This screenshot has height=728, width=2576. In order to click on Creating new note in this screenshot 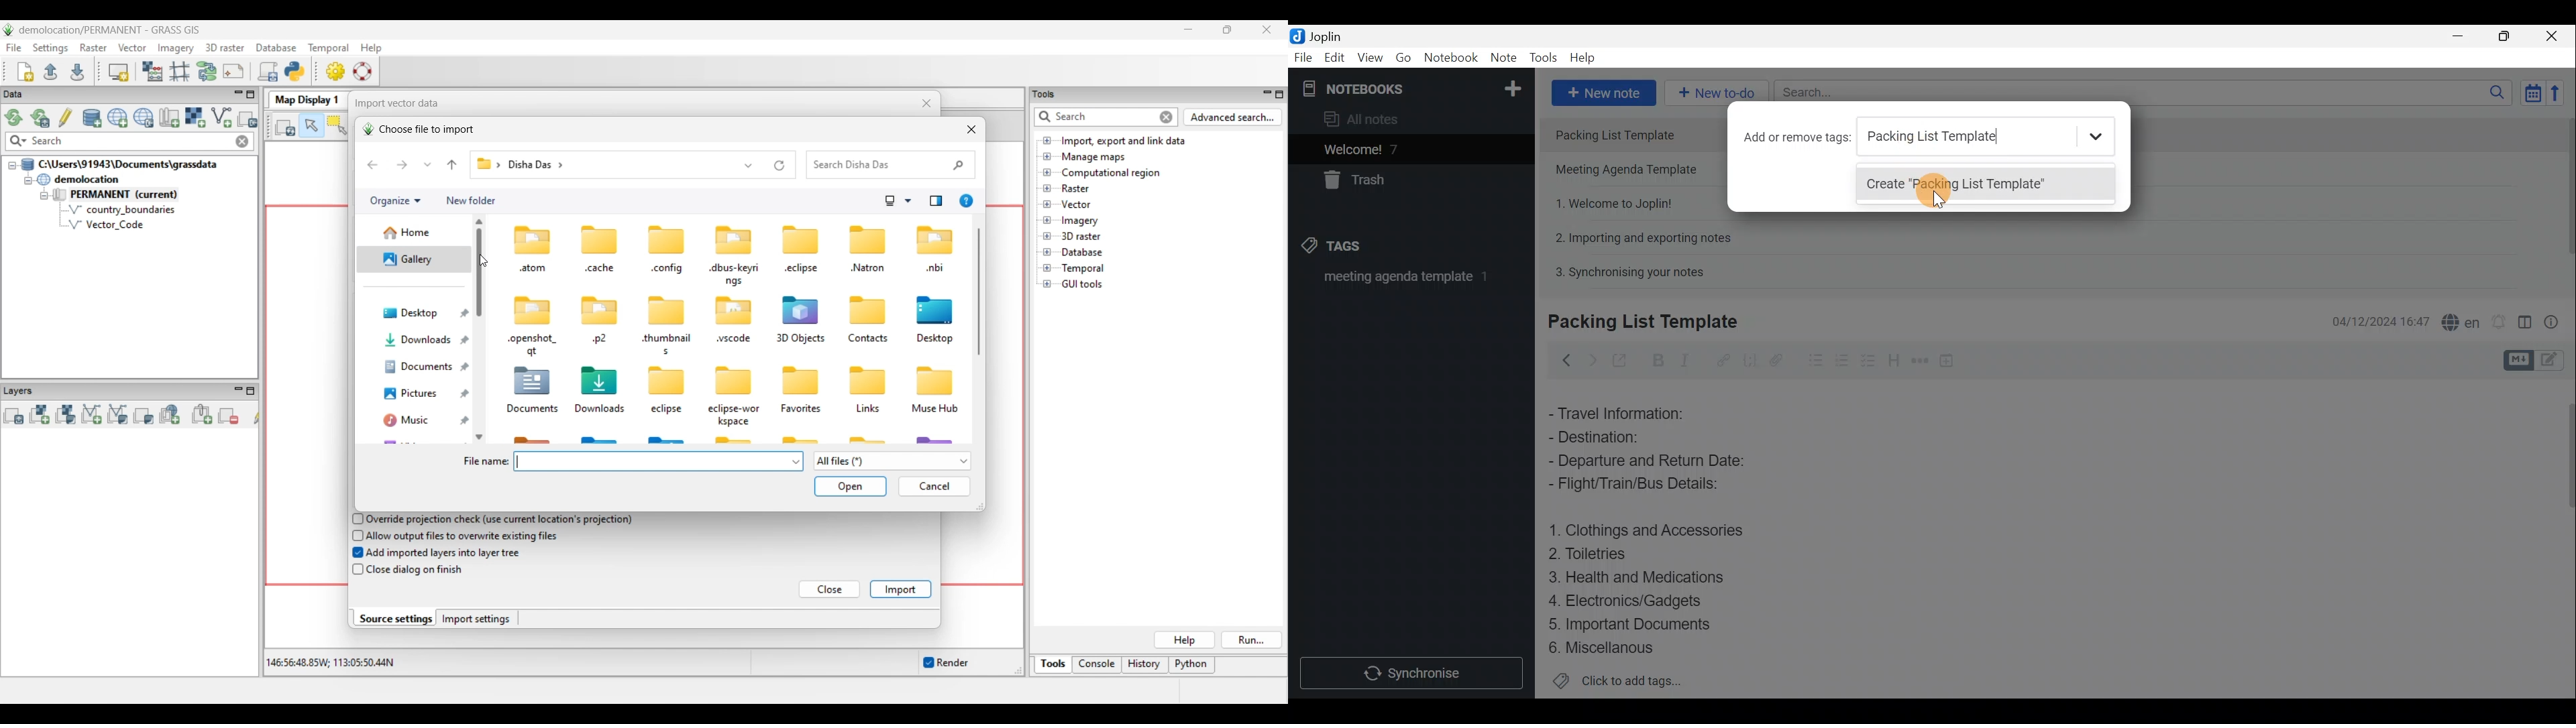, I will do `click(1635, 322)`.